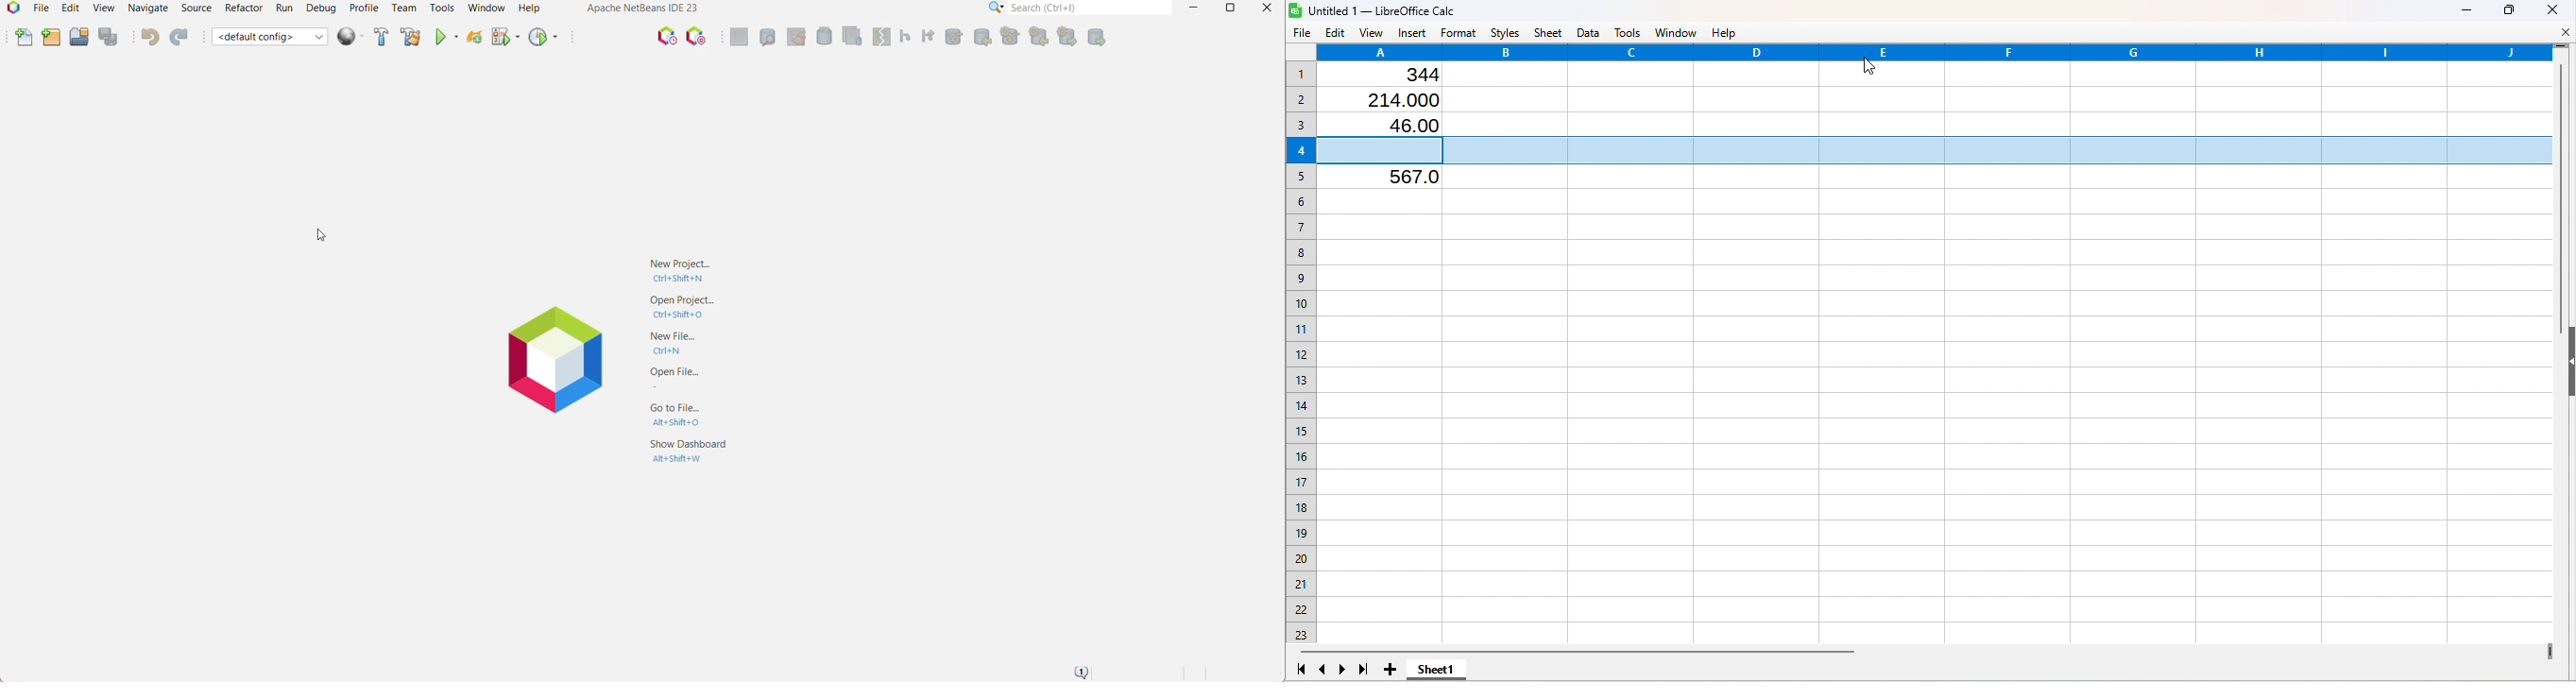 The width and height of the screenshot is (2576, 700). What do you see at coordinates (904, 37) in the screenshot?
I see `Create Branch` at bounding box center [904, 37].